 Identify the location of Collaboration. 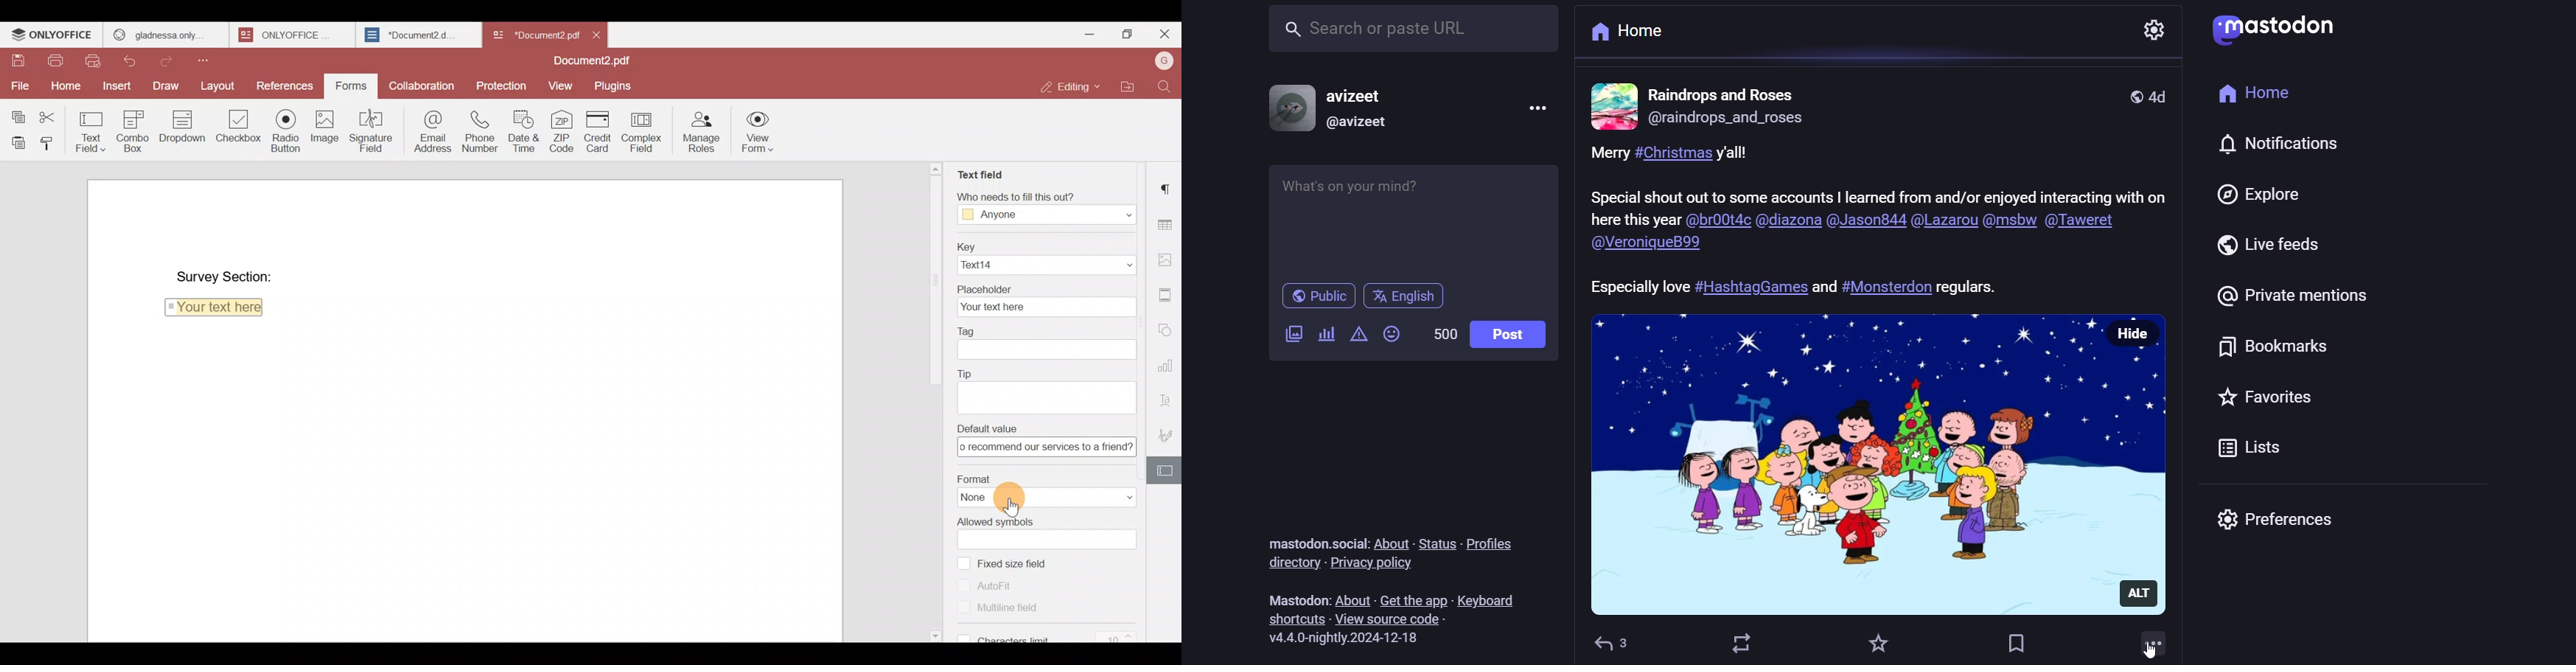
(424, 88).